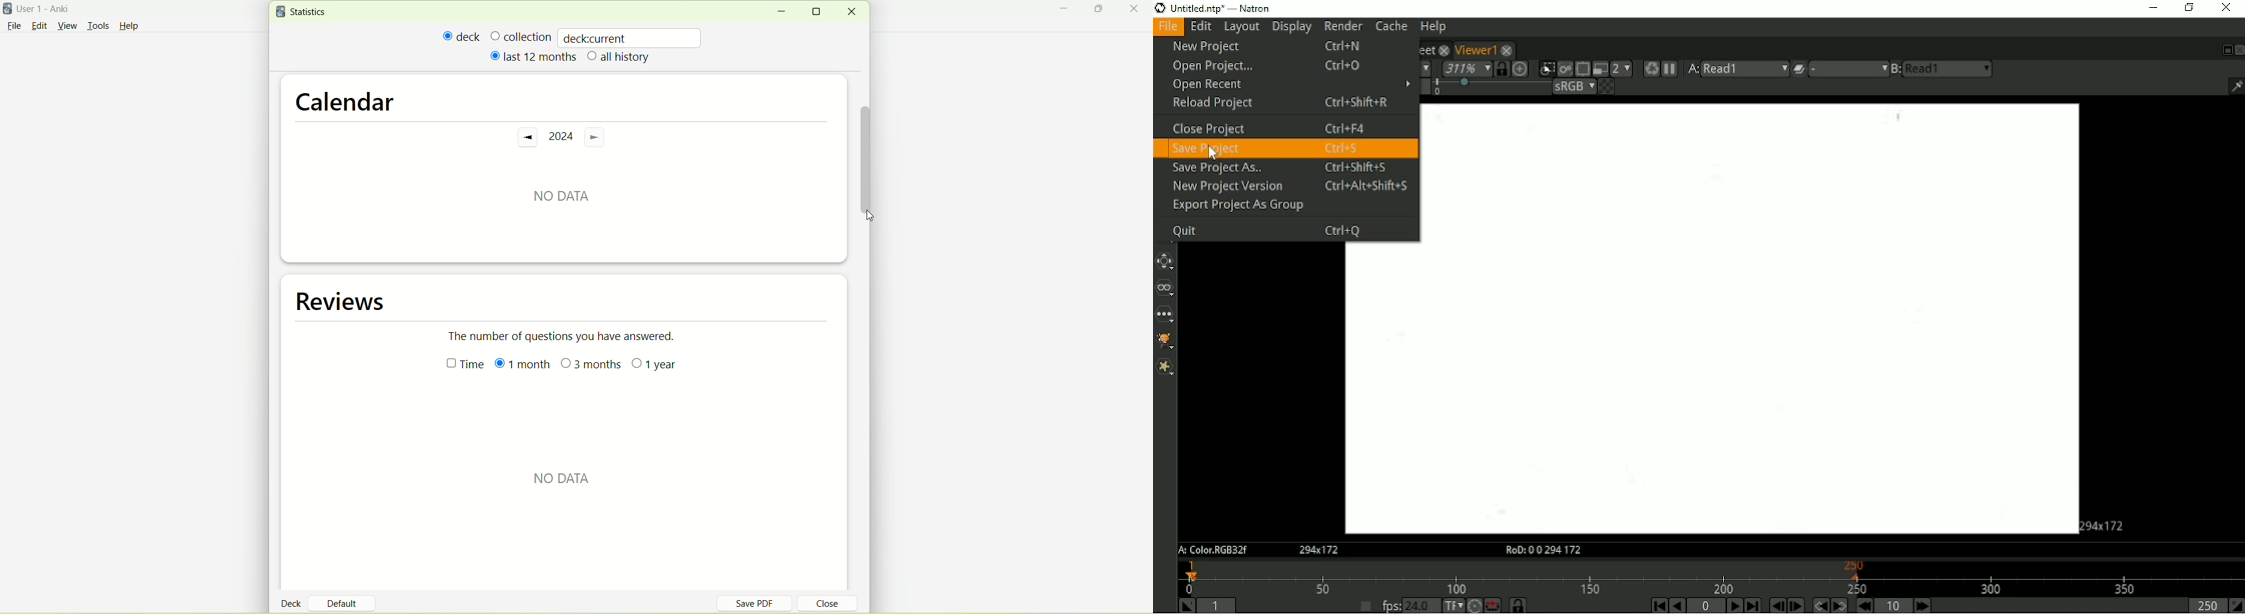 This screenshot has height=616, width=2268. What do you see at coordinates (69, 26) in the screenshot?
I see `view` at bounding box center [69, 26].